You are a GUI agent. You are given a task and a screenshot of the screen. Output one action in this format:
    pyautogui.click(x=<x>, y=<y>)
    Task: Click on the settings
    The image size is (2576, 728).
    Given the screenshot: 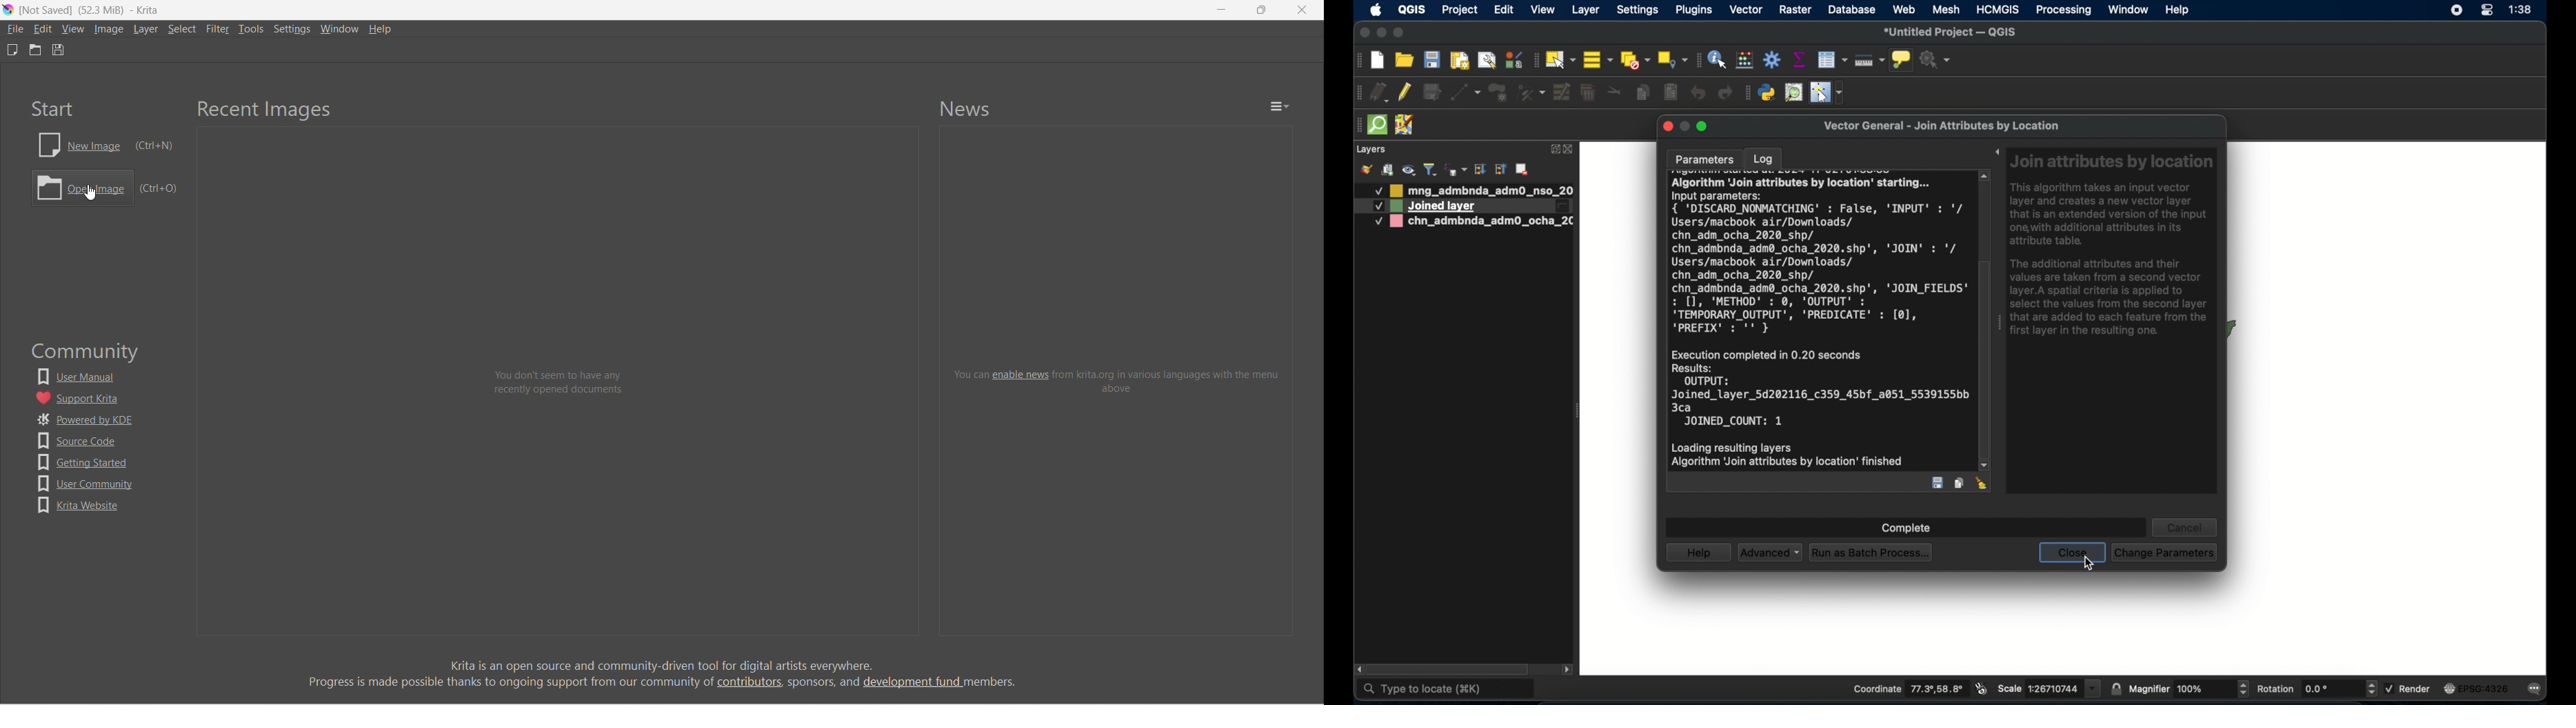 What is the action you would take?
    pyautogui.click(x=293, y=28)
    